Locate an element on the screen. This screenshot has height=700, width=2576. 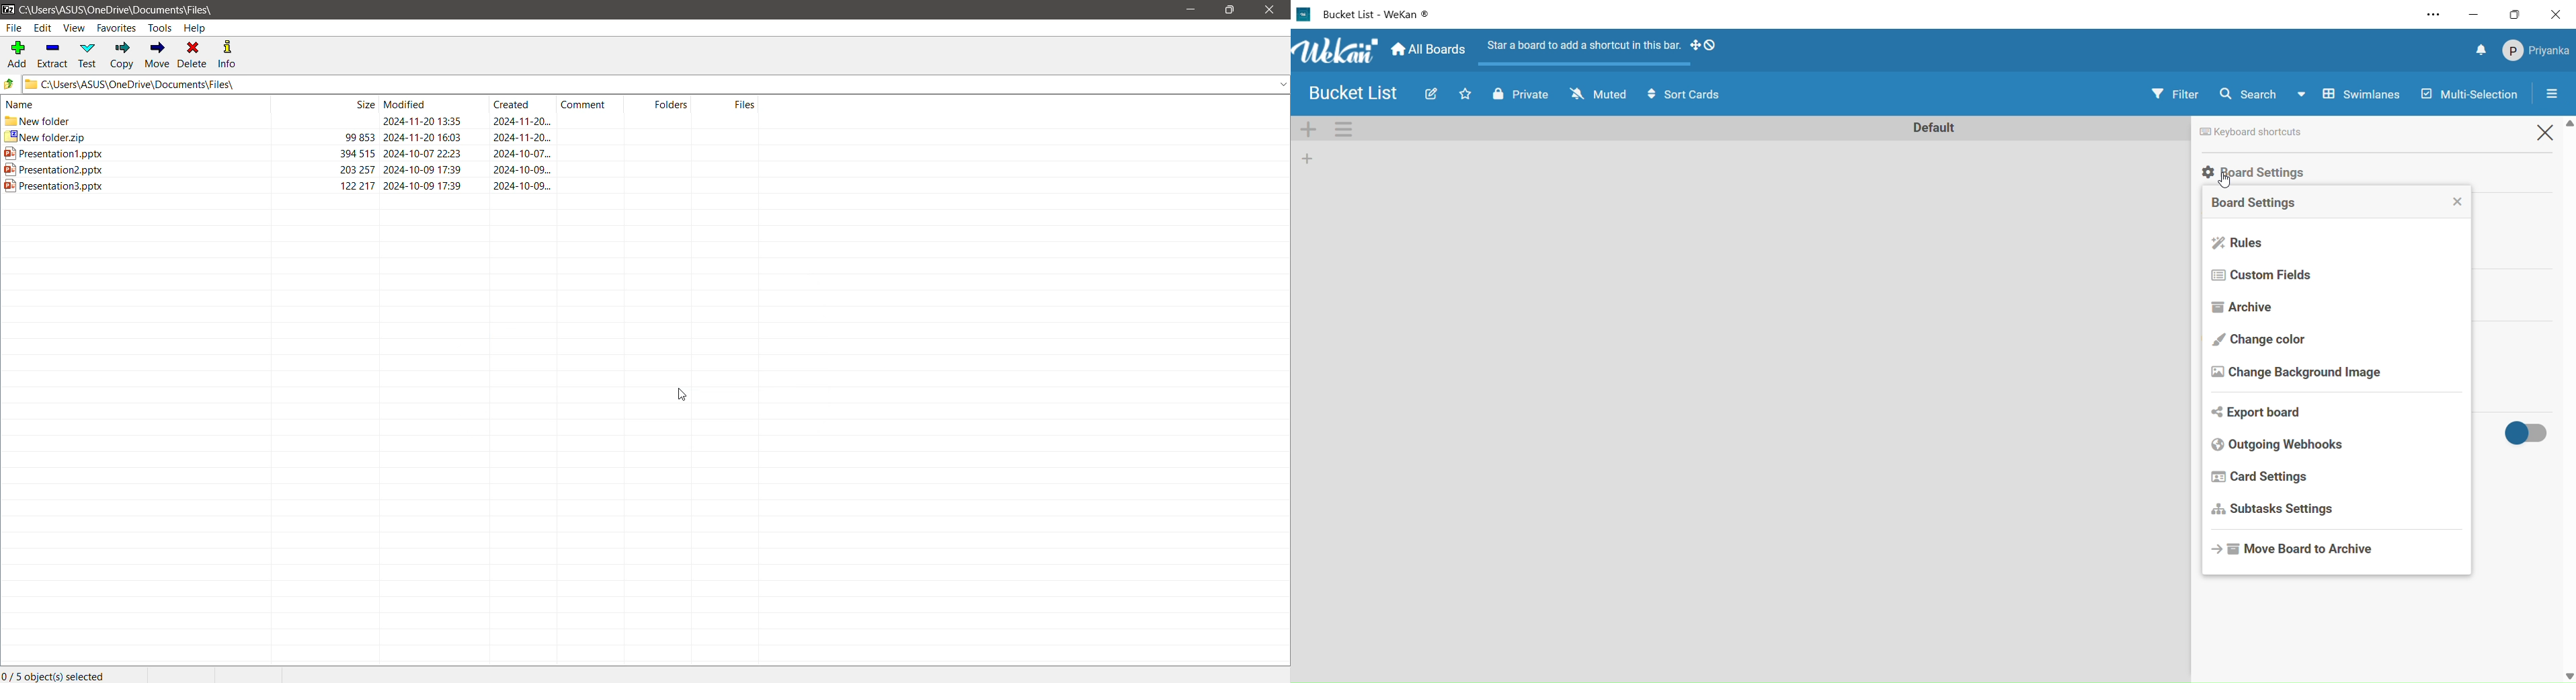
vertical scroll bar is located at coordinates (2568, 400).